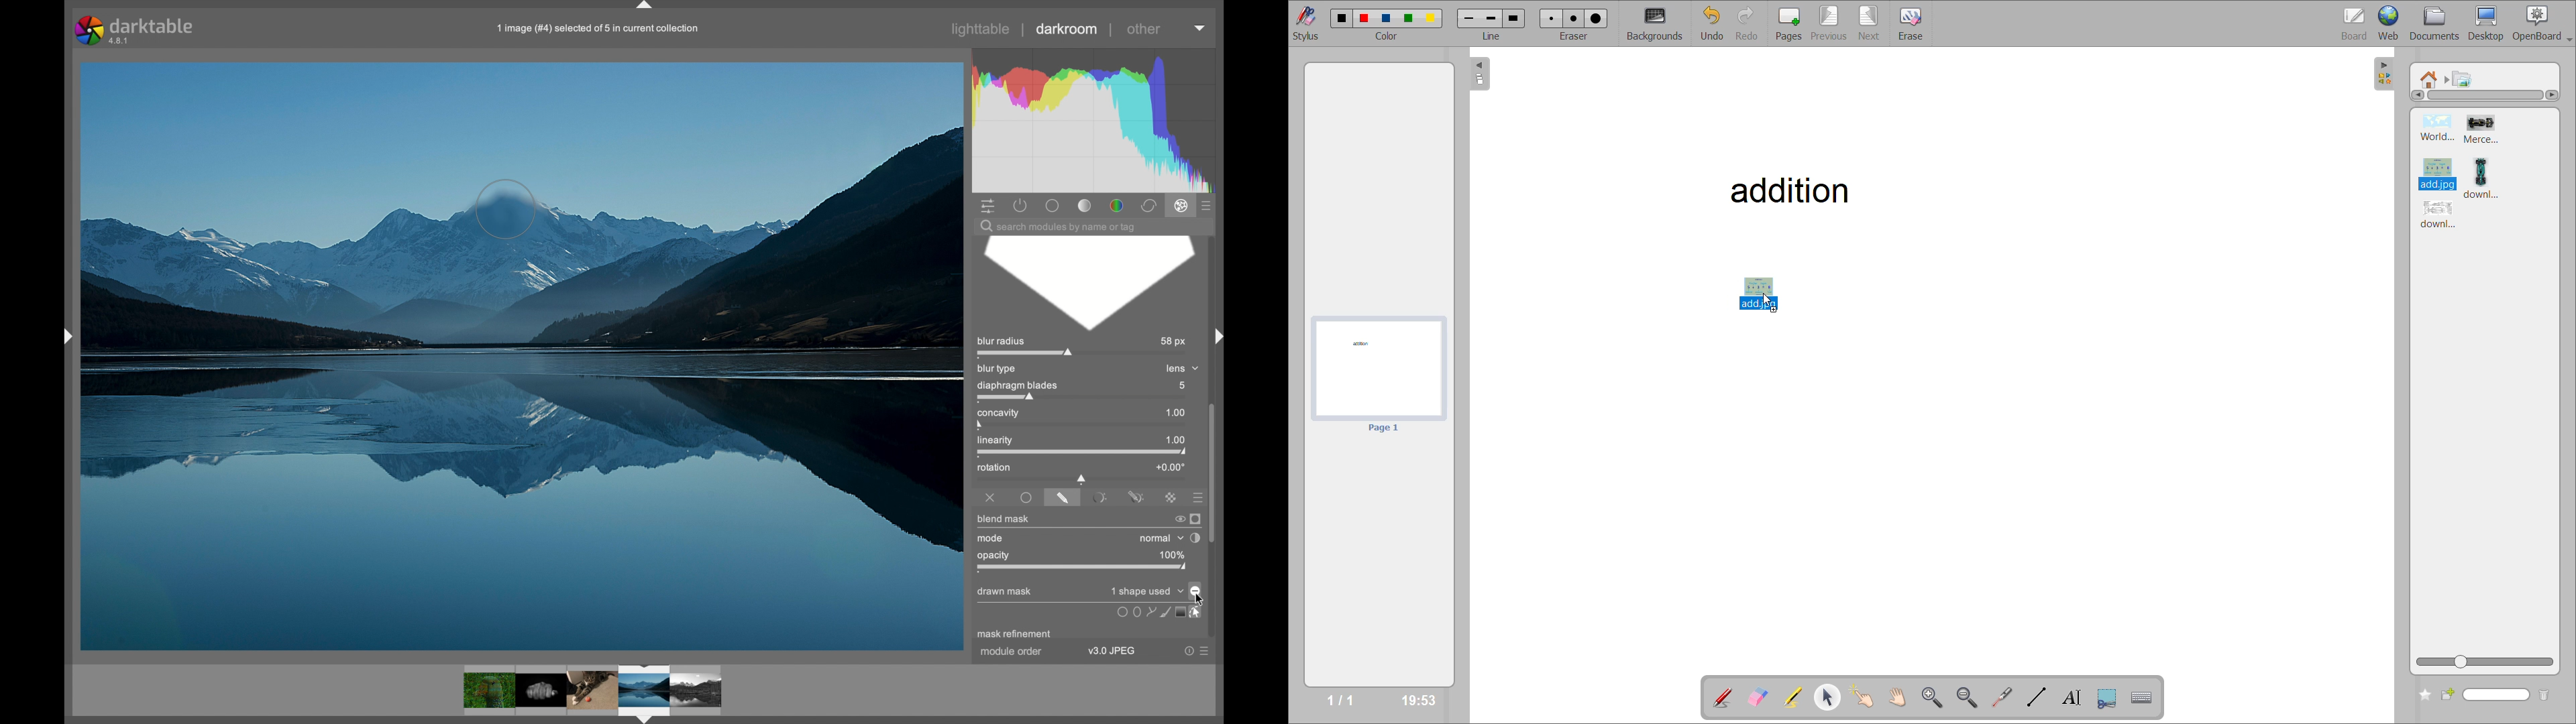 The width and height of the screenshot is (2576, 728). Describe the element at coordinates (1172, 554) in the screenshot. I see `100%` at that location.